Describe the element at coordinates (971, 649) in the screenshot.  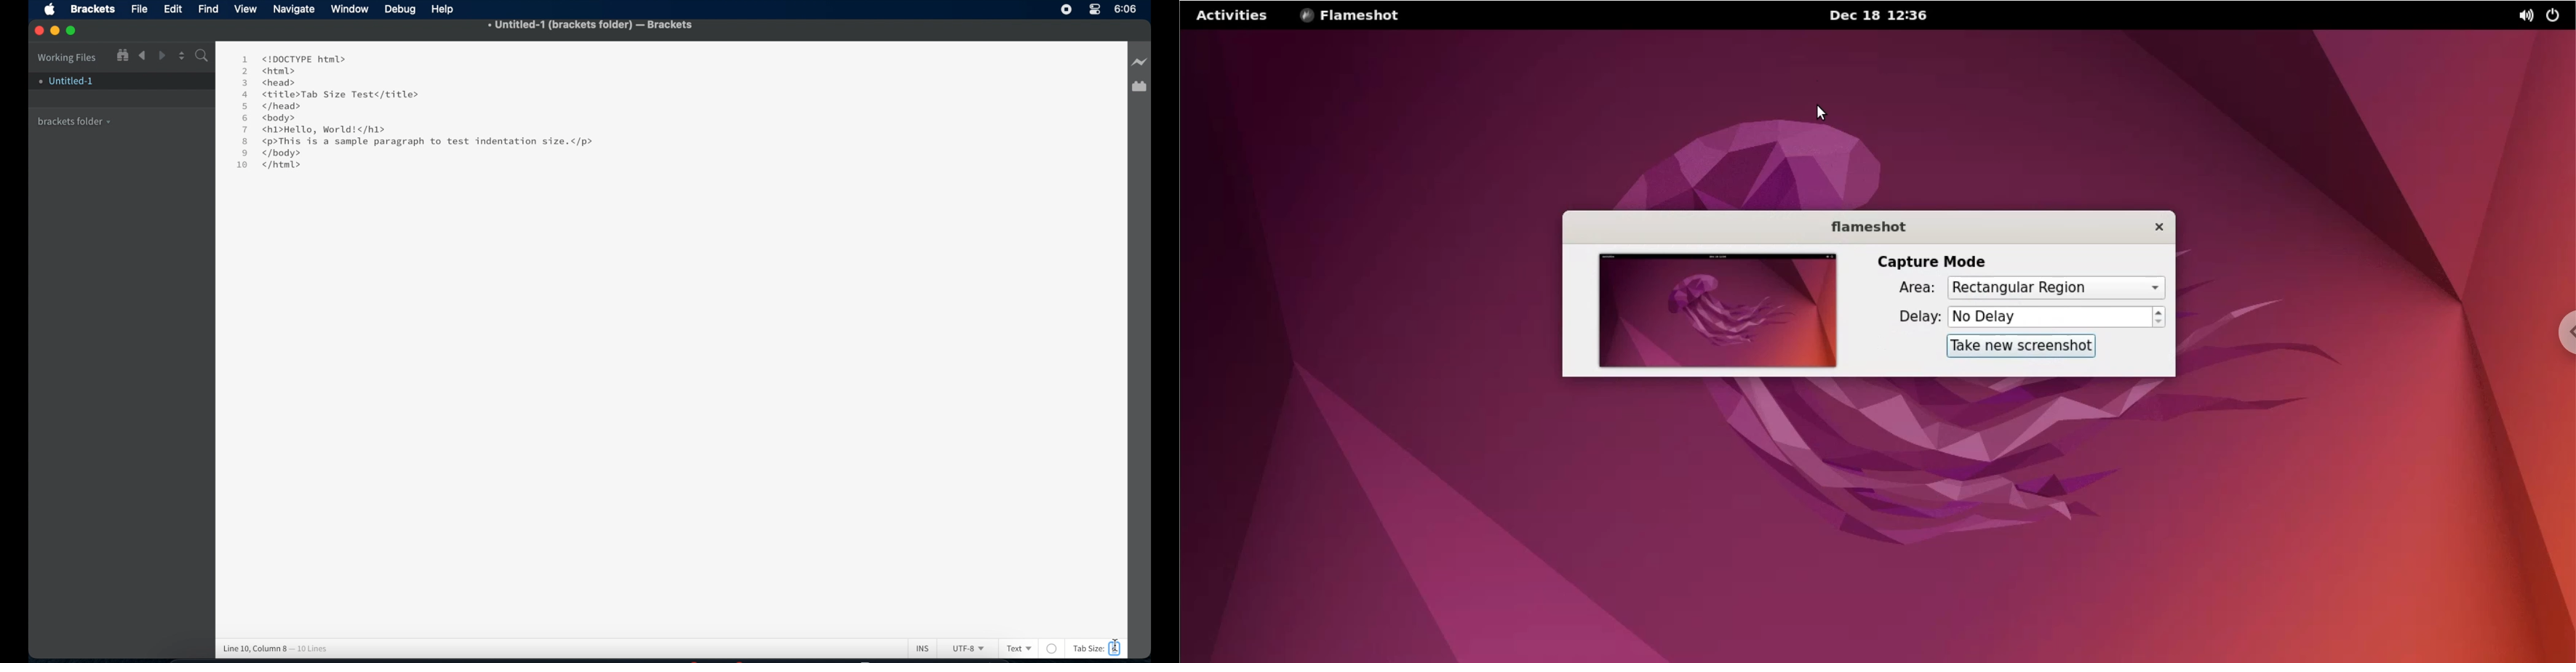
I see `UTF-8` at that location.